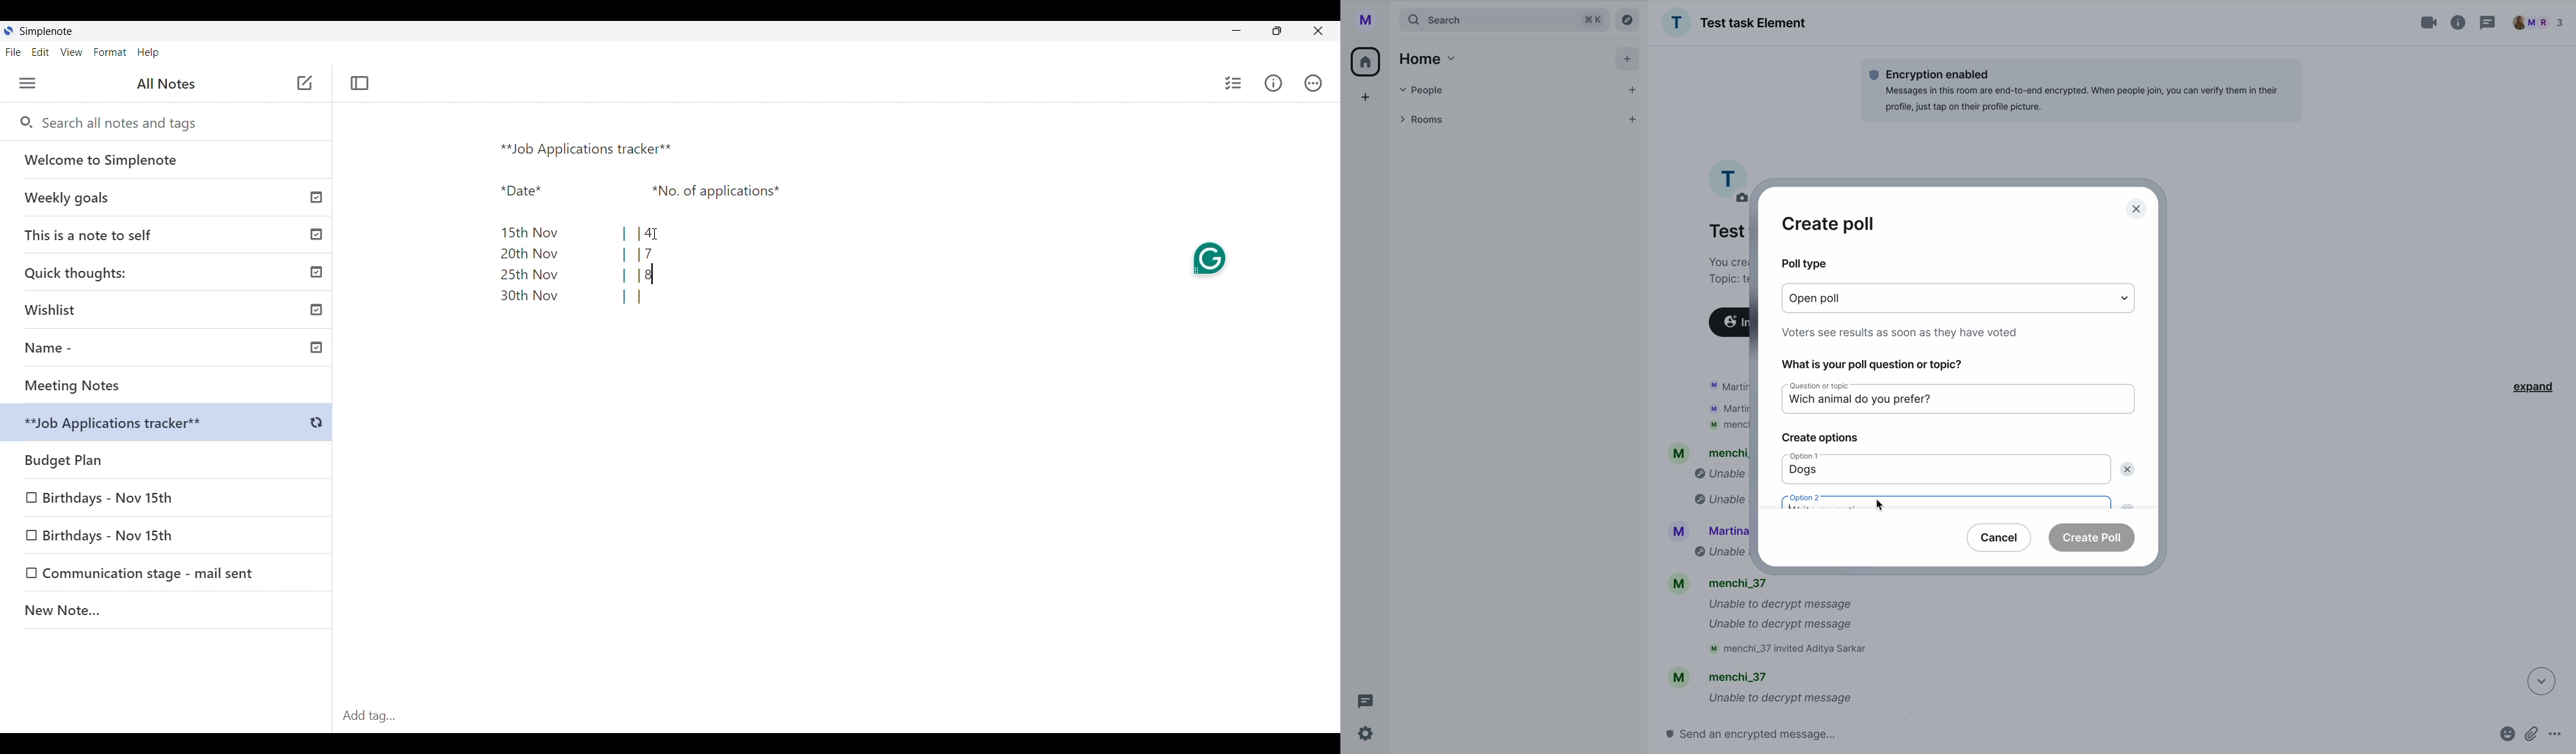  I want to click on Wishlist, so click(171, 307).